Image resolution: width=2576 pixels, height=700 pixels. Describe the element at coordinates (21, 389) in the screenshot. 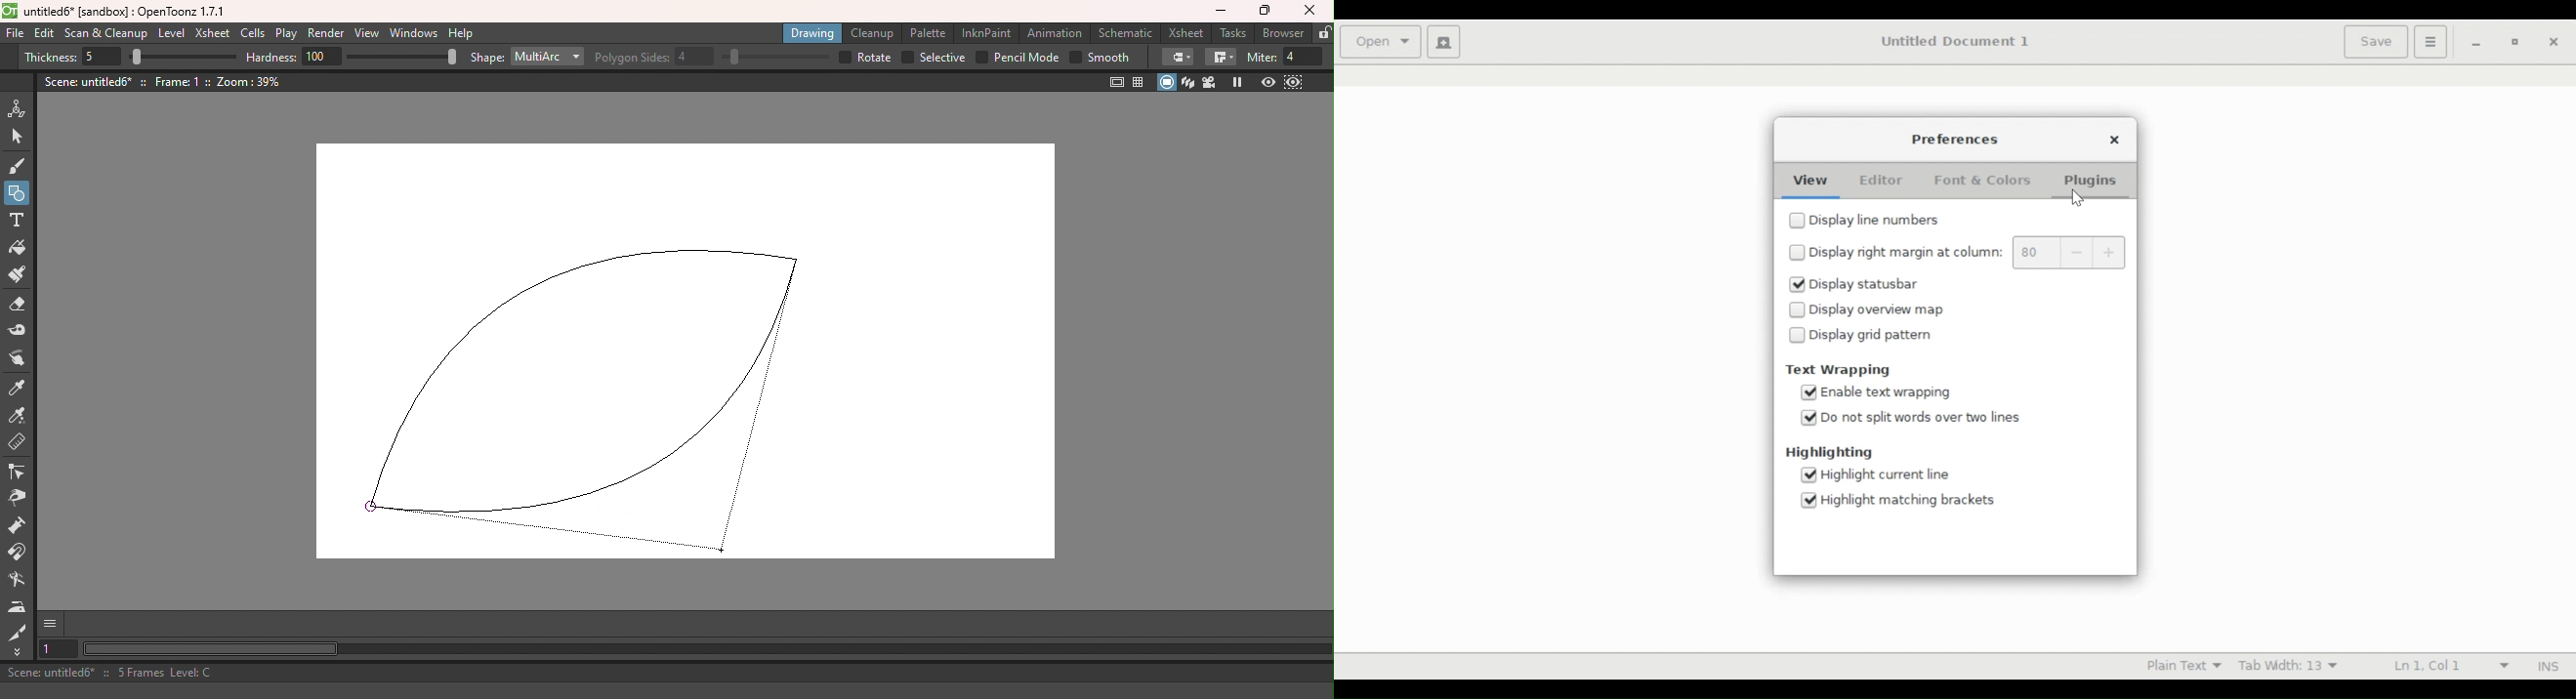

I see `Style picker tool` at that location.